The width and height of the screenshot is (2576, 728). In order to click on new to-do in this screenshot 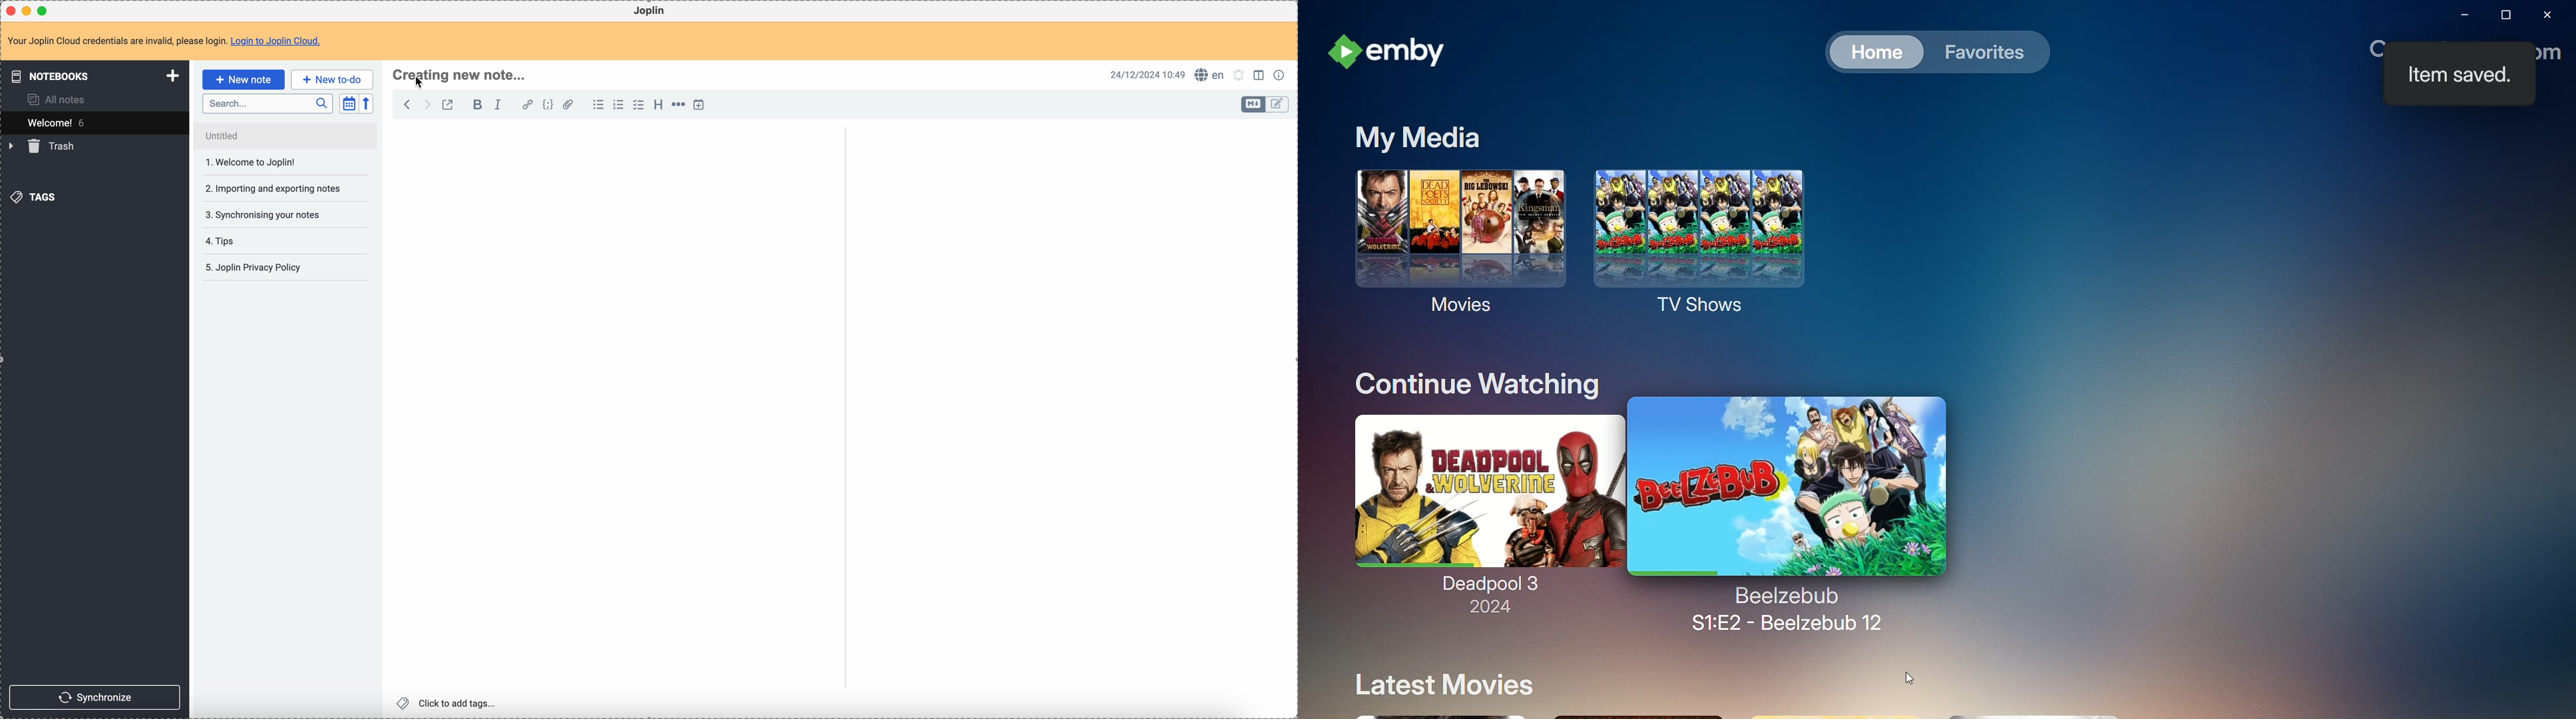, I will do `click(332, 78)`.